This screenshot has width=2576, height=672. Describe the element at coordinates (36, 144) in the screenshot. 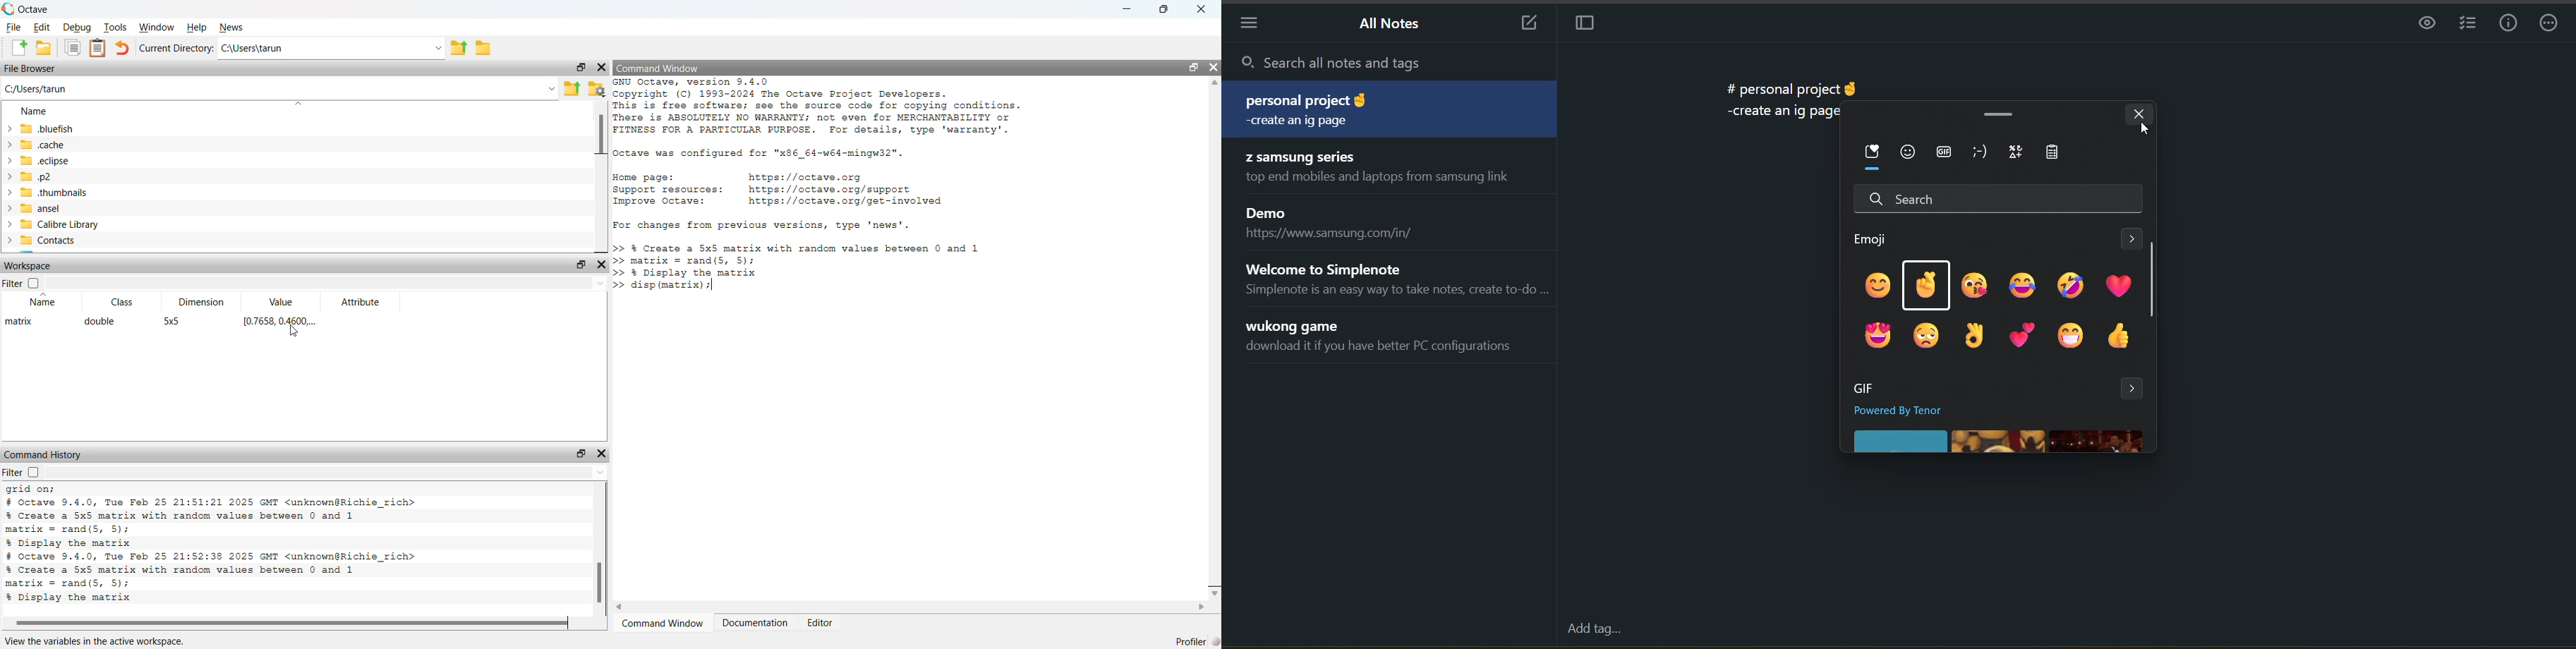

I see `cache` at that location.